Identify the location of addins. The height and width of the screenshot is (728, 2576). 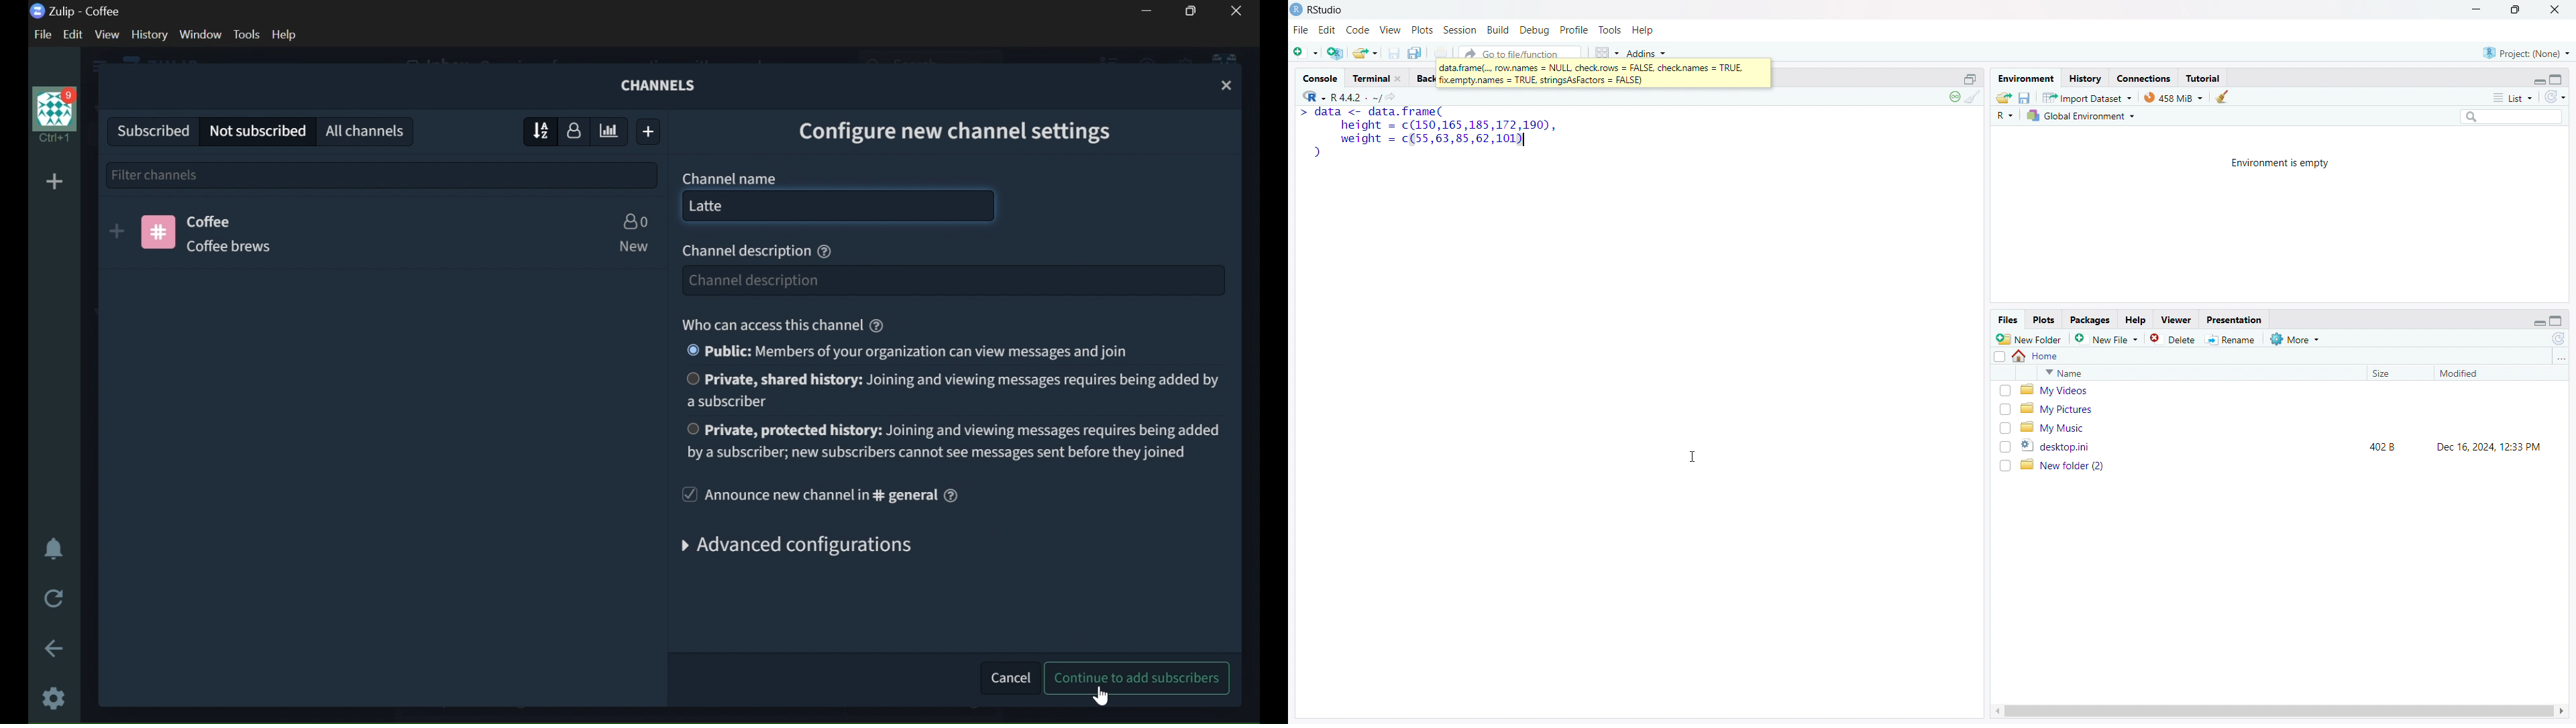
(1648, 50).